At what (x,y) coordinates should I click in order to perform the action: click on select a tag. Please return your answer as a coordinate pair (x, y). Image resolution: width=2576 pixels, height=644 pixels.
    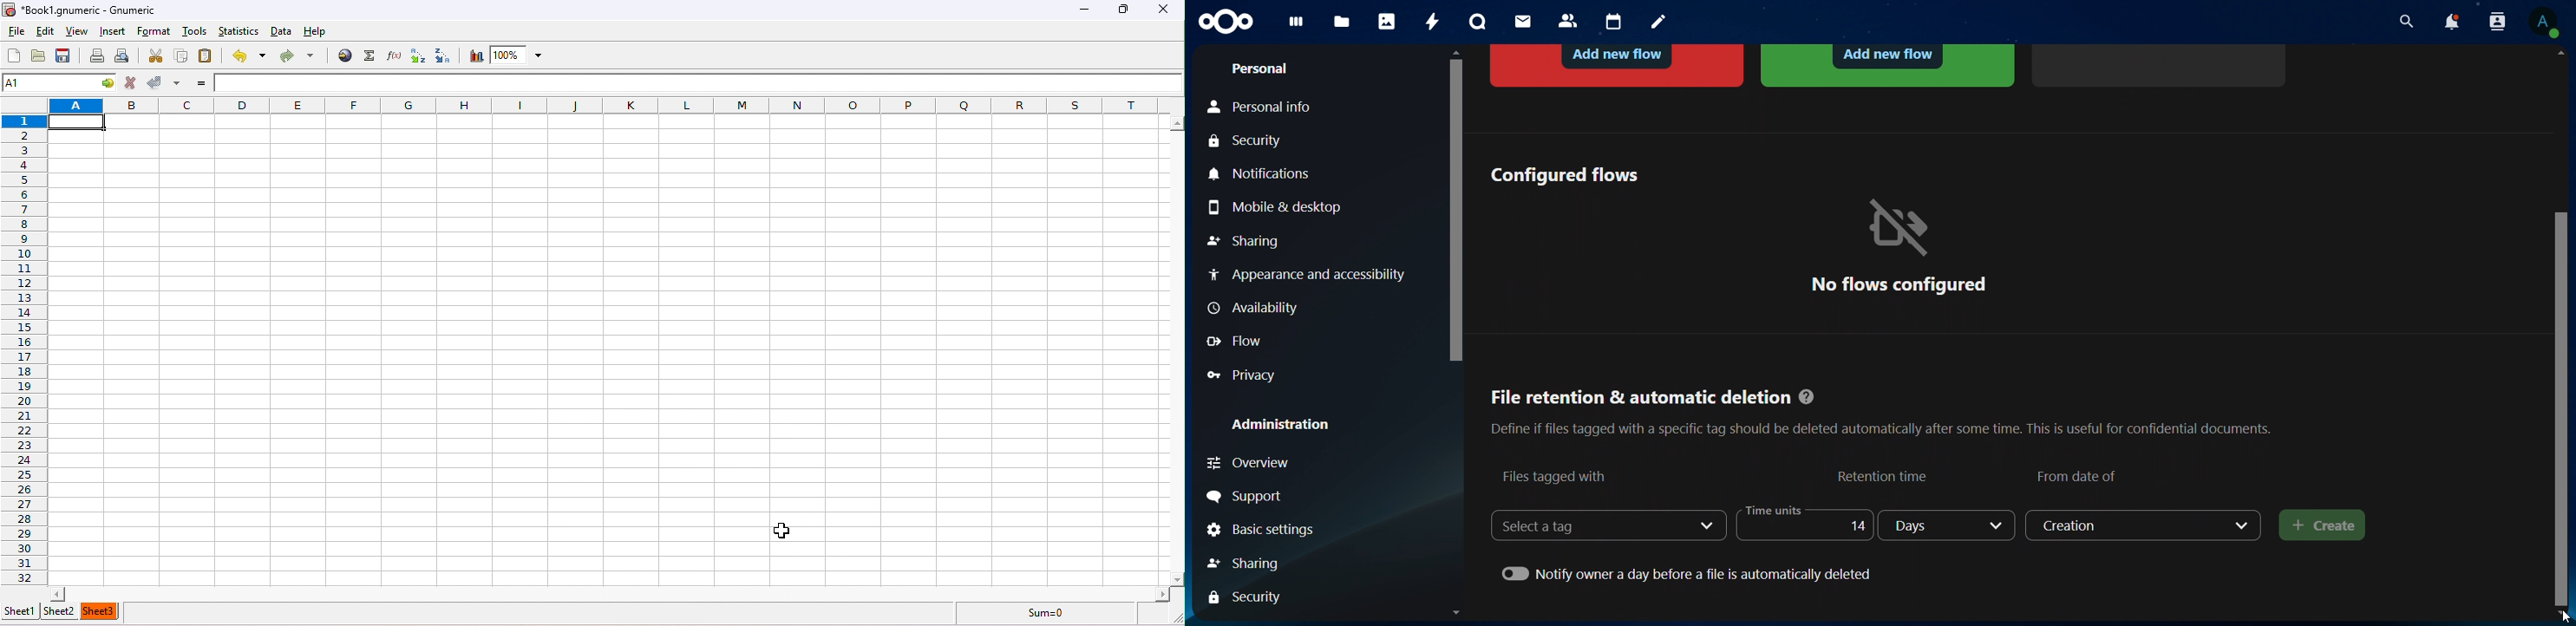
    Looking at the image, I should click on (1552, 526).